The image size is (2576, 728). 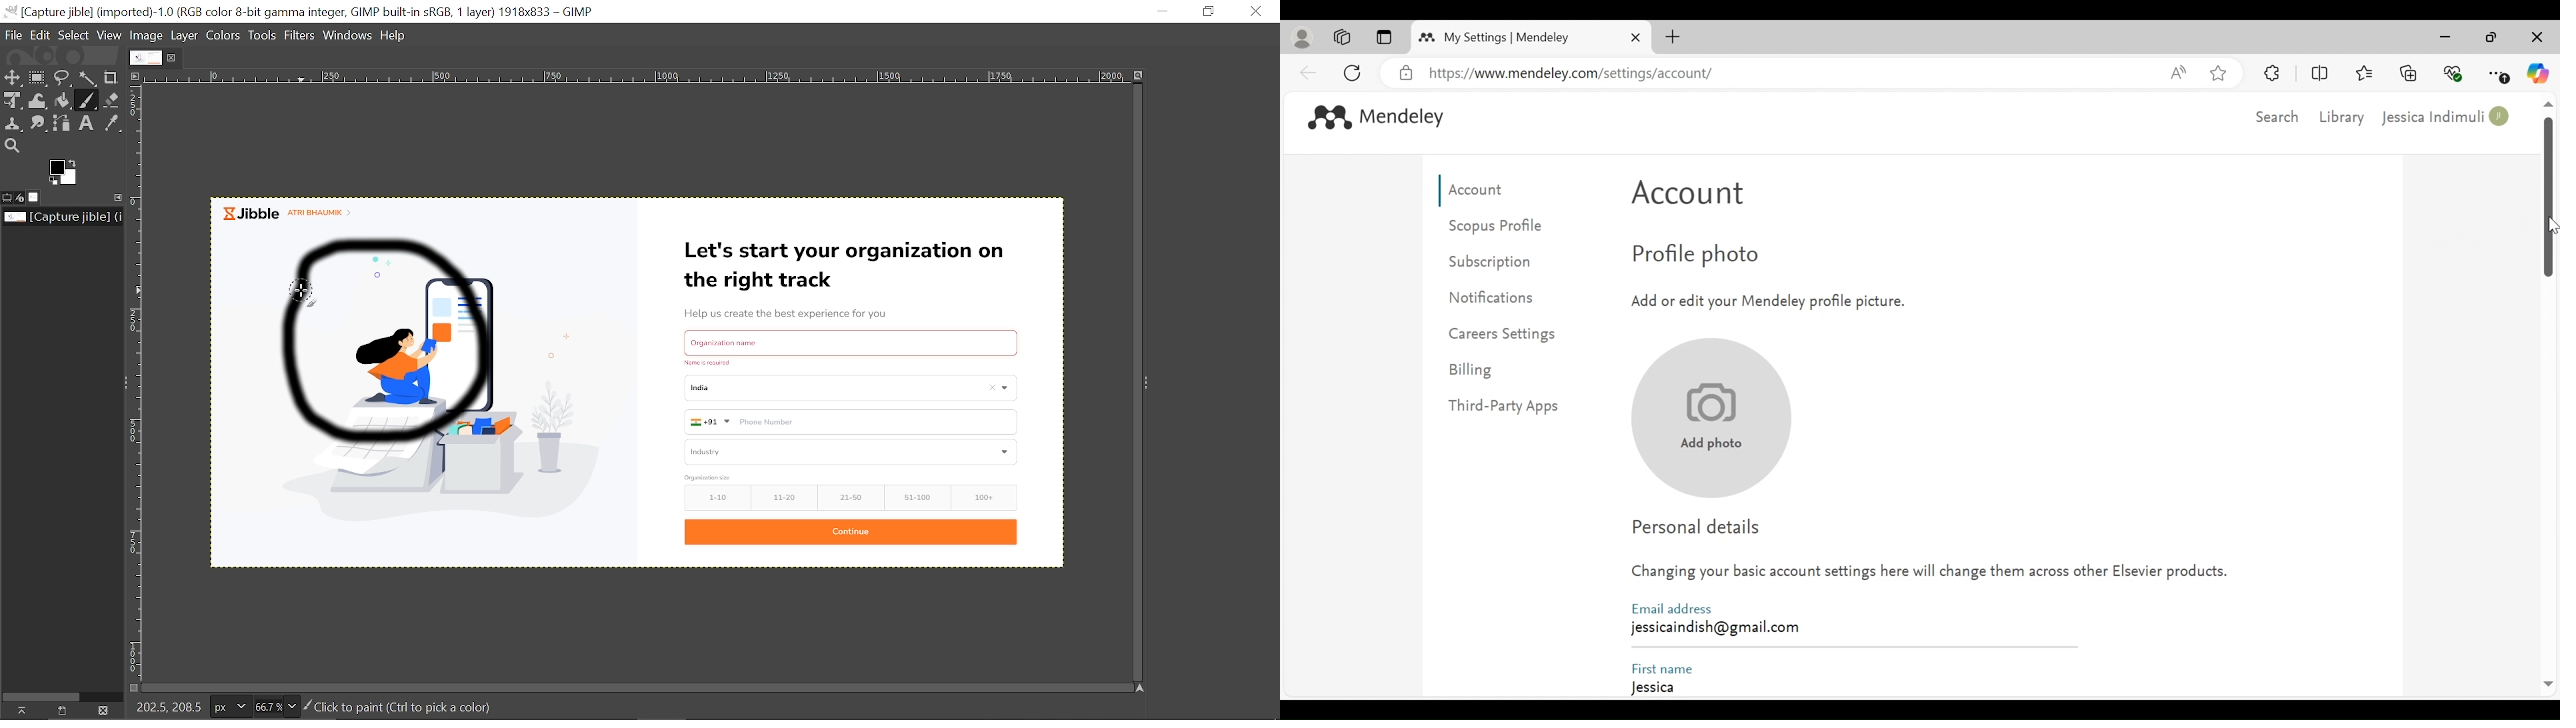 I want to click on Favorites, so click(x=2363, y=71).